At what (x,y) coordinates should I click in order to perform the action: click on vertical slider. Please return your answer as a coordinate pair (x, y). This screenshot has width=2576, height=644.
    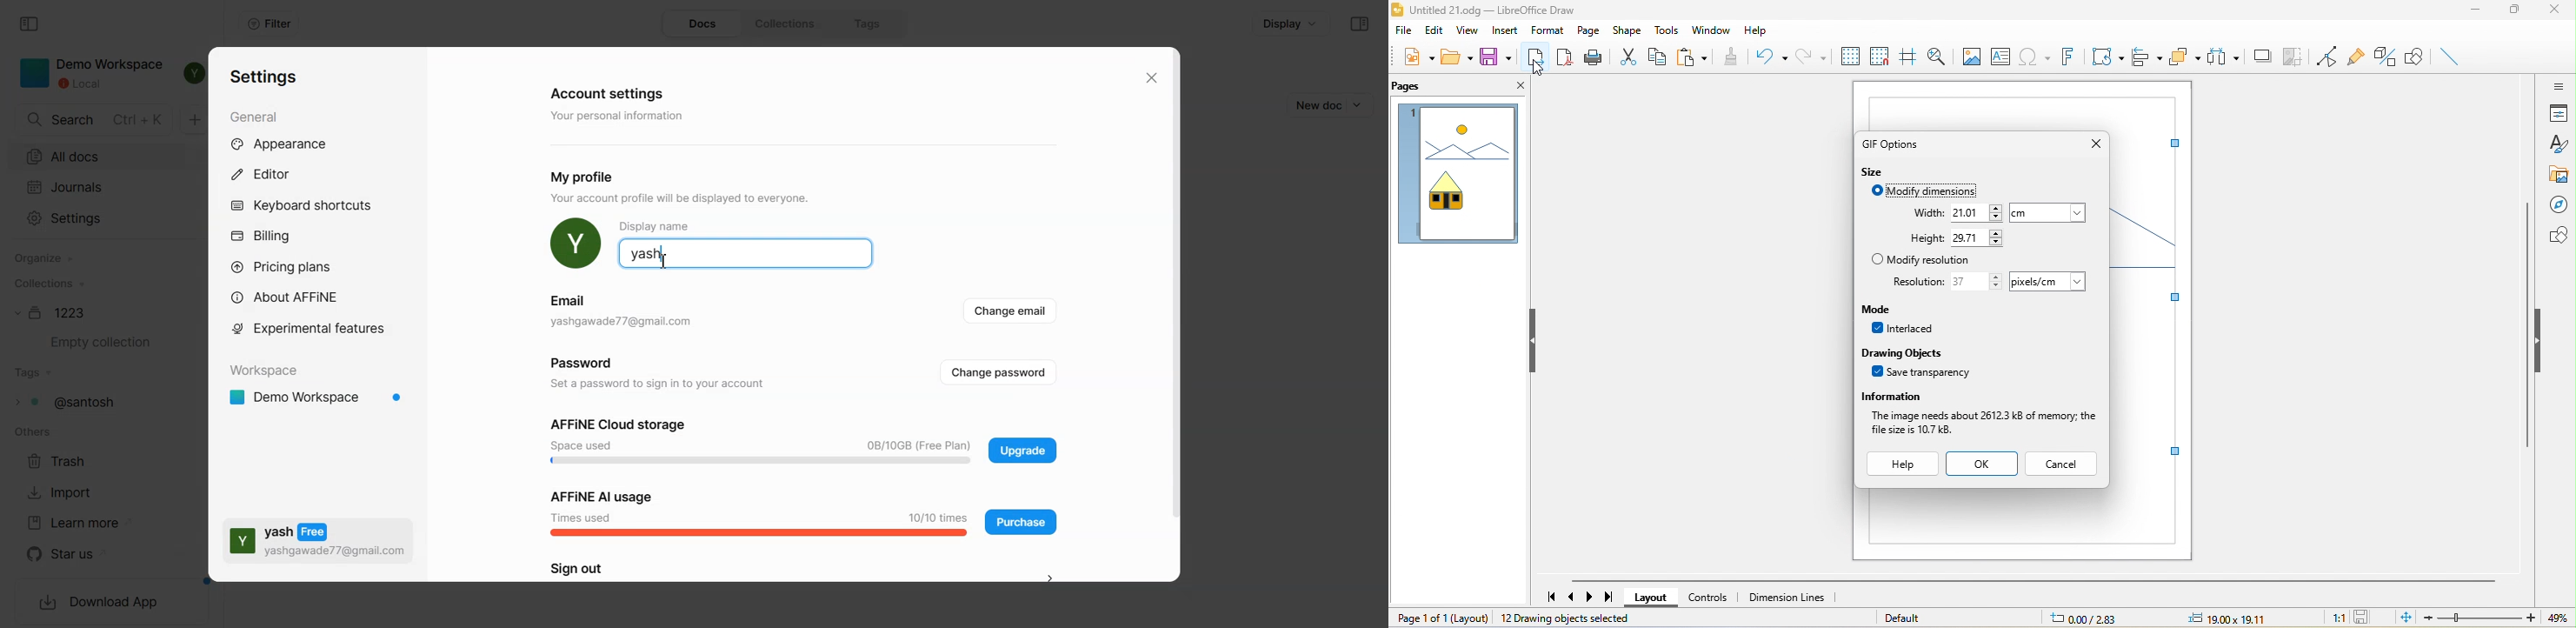
    Looking at the image, I should click on (2527, 324).